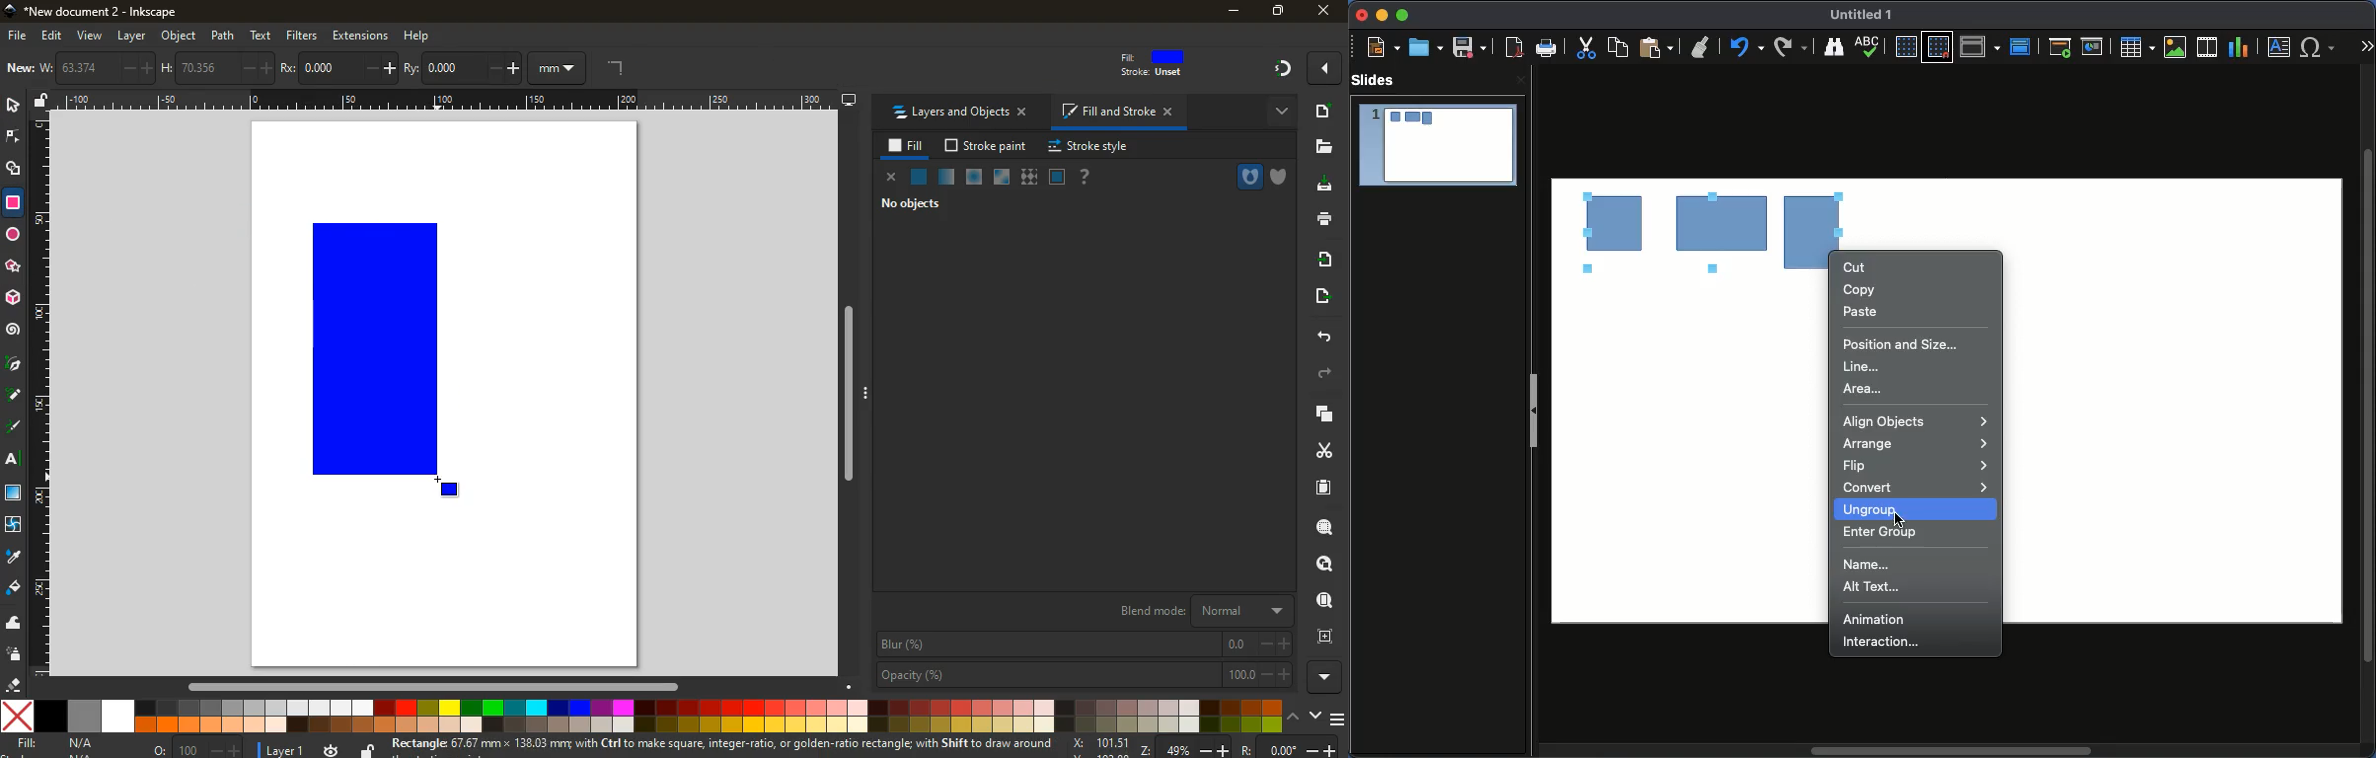 The image size is (2380, 784). What do you see at coordinates (15, 171) in the screenshot?
I see `shapes` at bounding box center [15, 171].